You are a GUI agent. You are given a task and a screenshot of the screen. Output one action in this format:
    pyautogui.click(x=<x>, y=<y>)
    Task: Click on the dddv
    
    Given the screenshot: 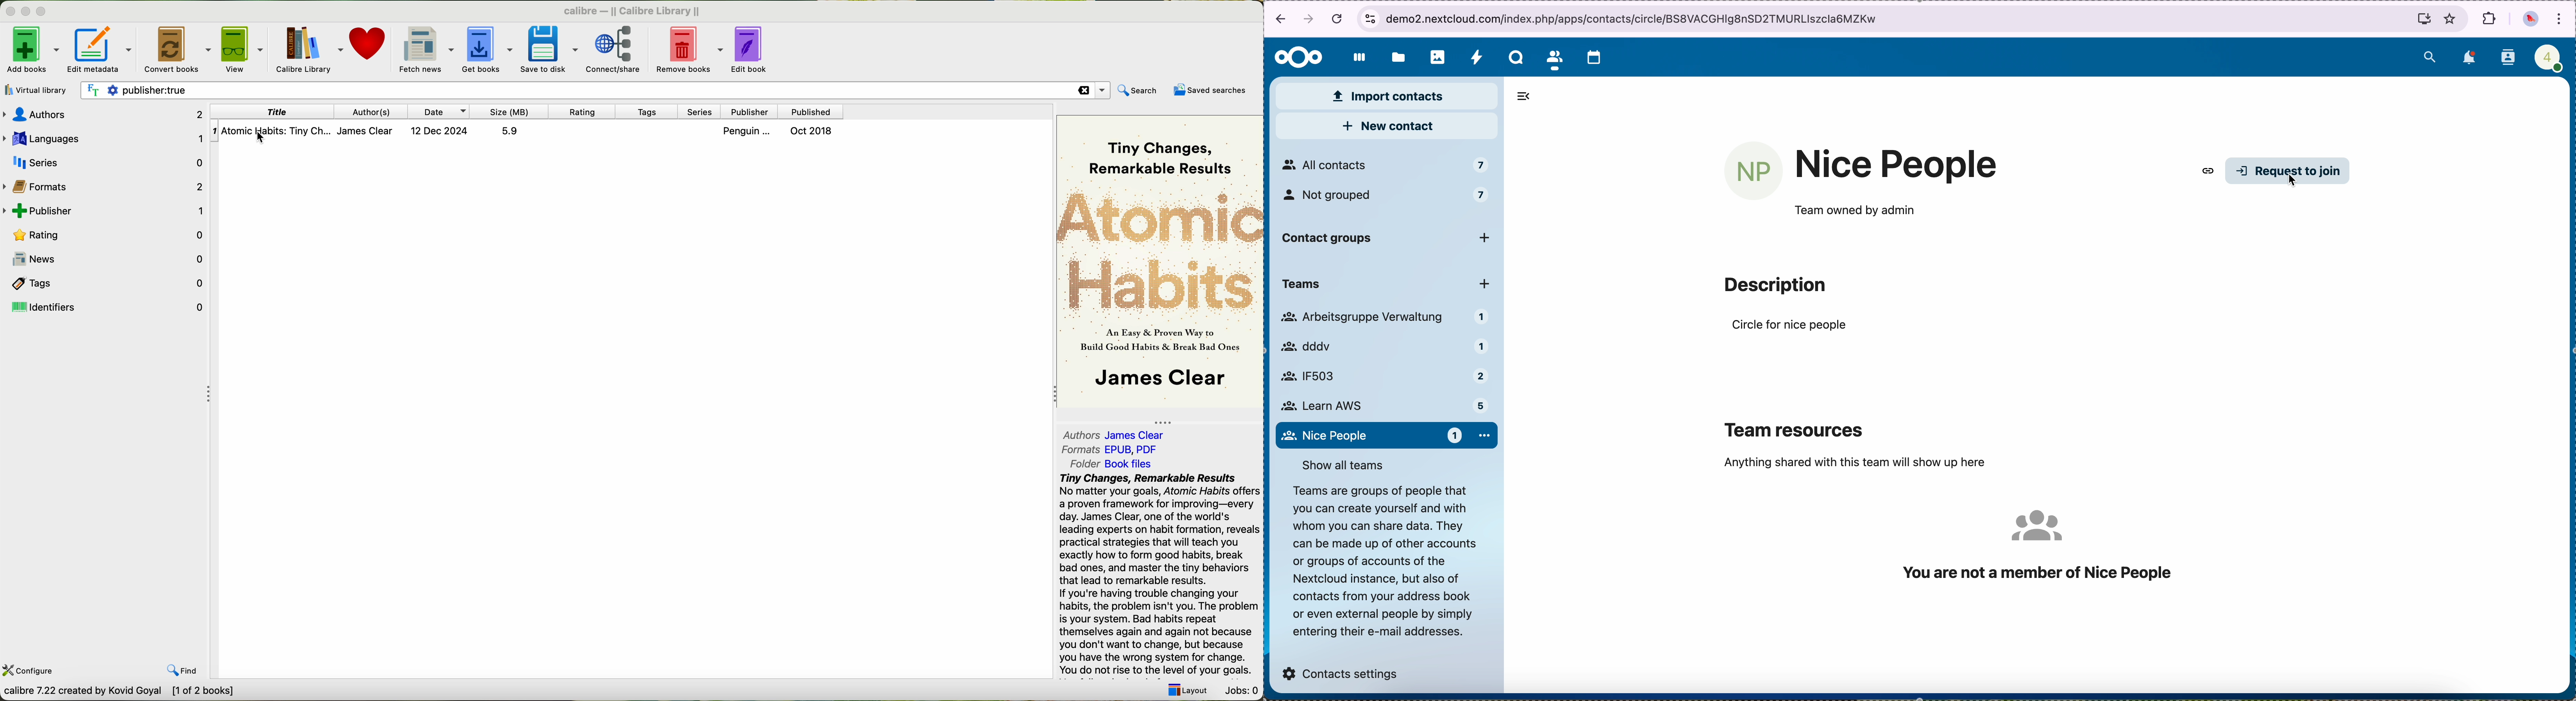 What is the action you would take?
    pyautogui.click(x=1380, y=348)
    